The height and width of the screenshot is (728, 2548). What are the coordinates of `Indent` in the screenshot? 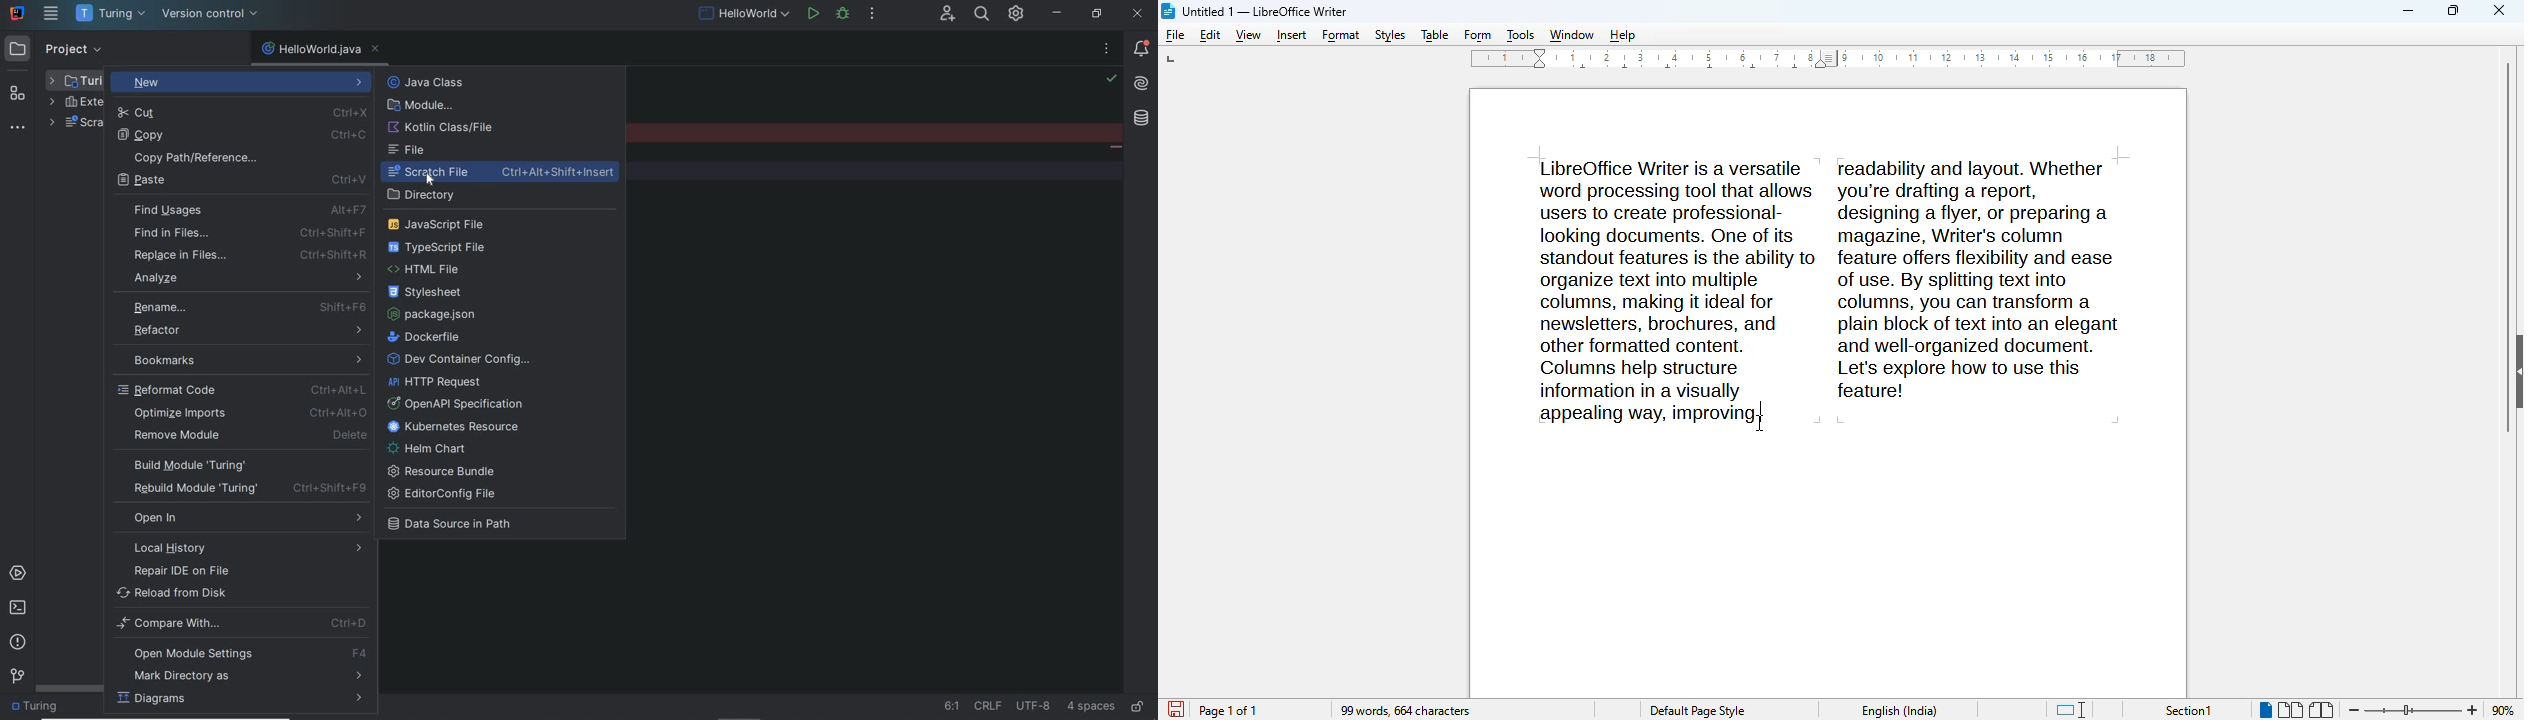 It's located at (1092, 708).